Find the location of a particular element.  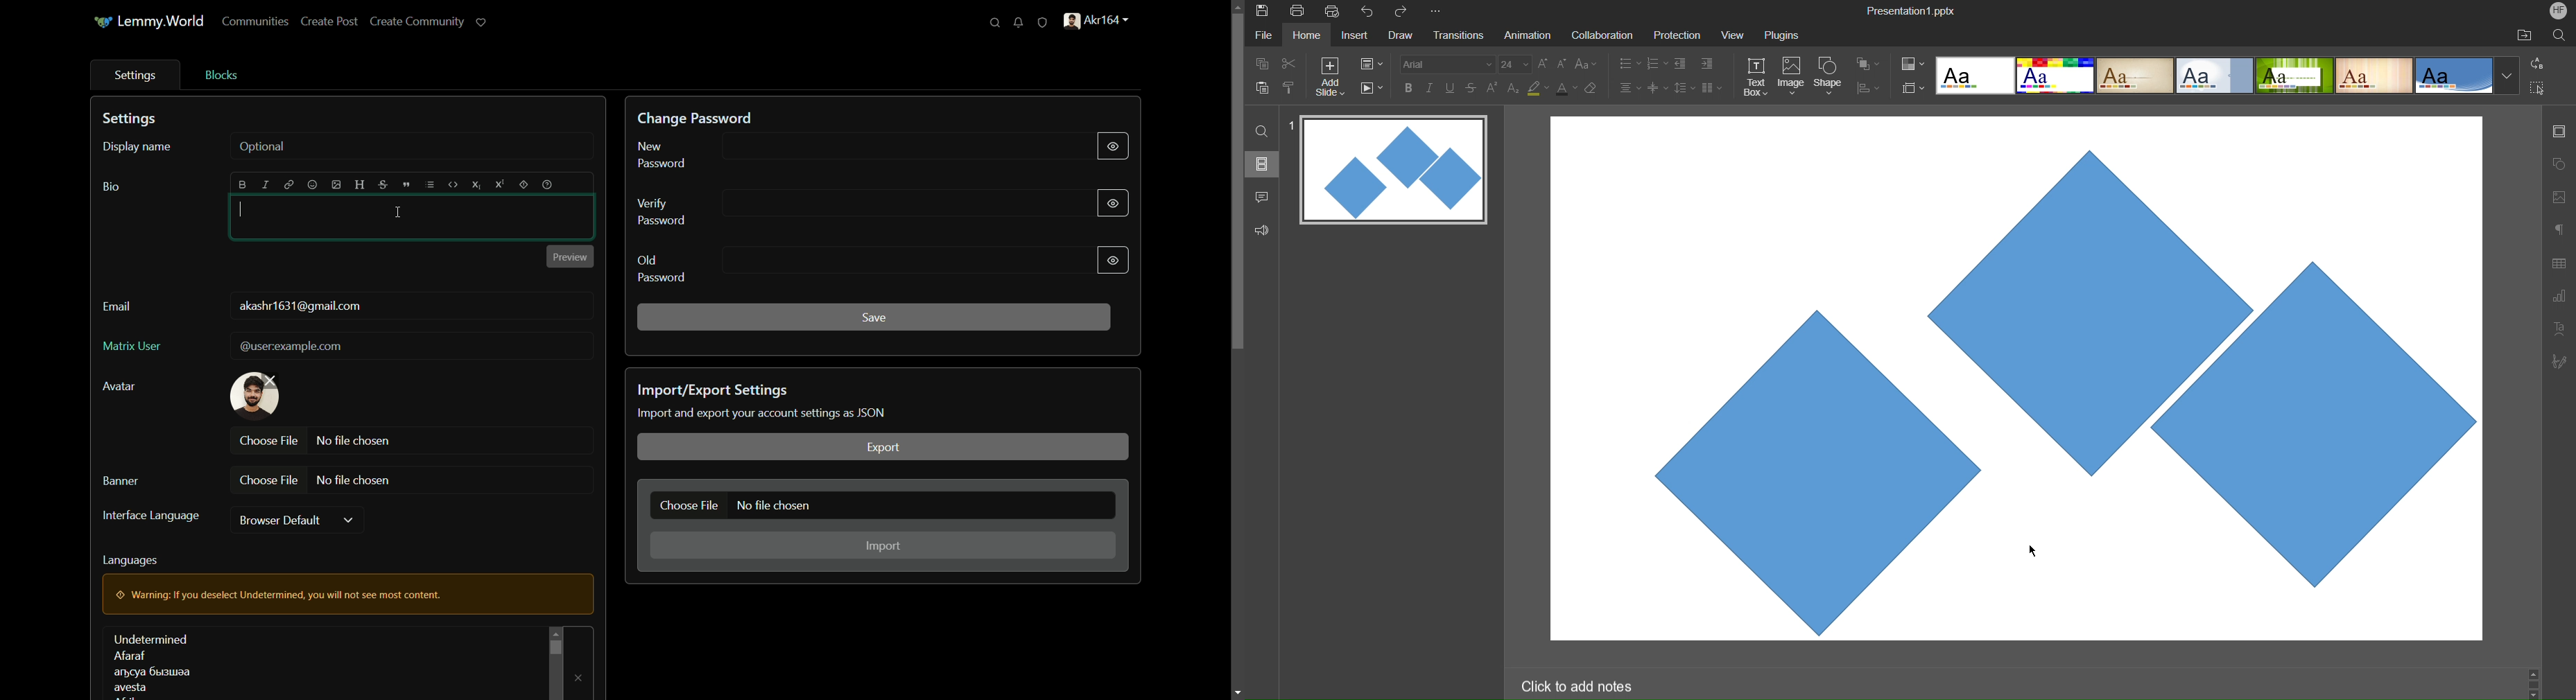

Click to add notes is located at coordinates (1576, 685).